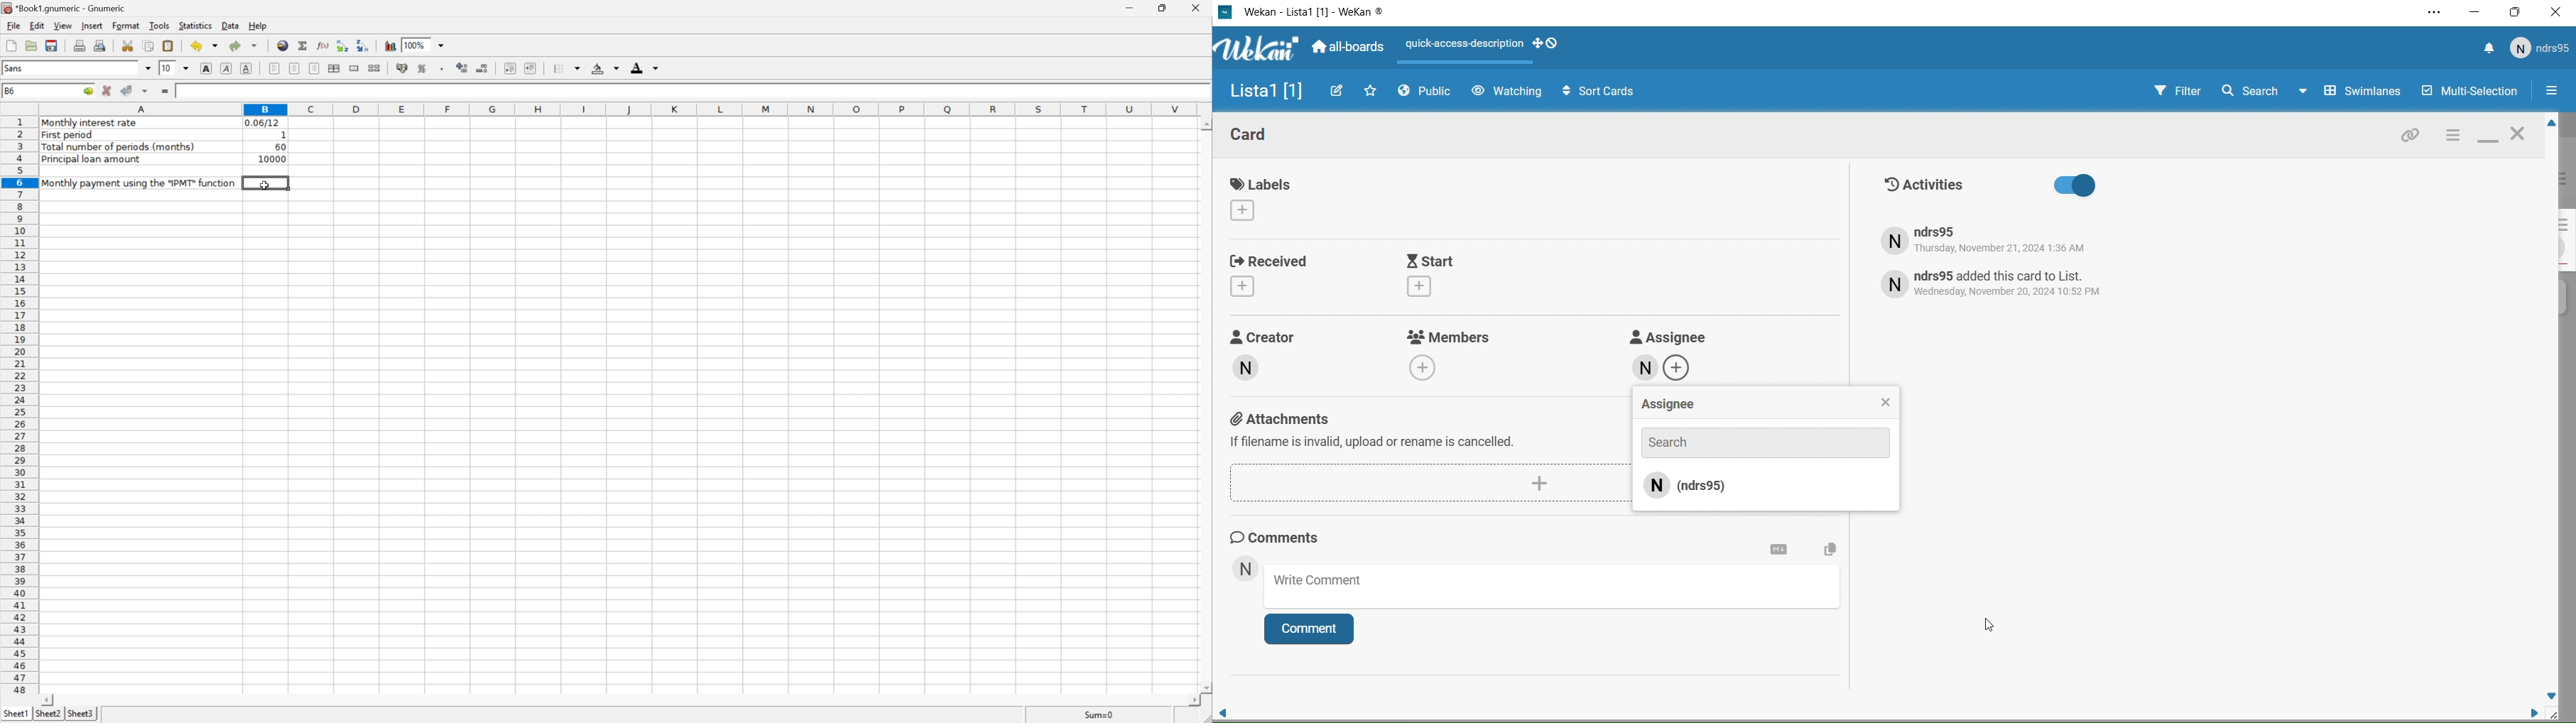  Describe the element at coordinates (263, 122) in the screenshot. I see `0.06/12` at that location.